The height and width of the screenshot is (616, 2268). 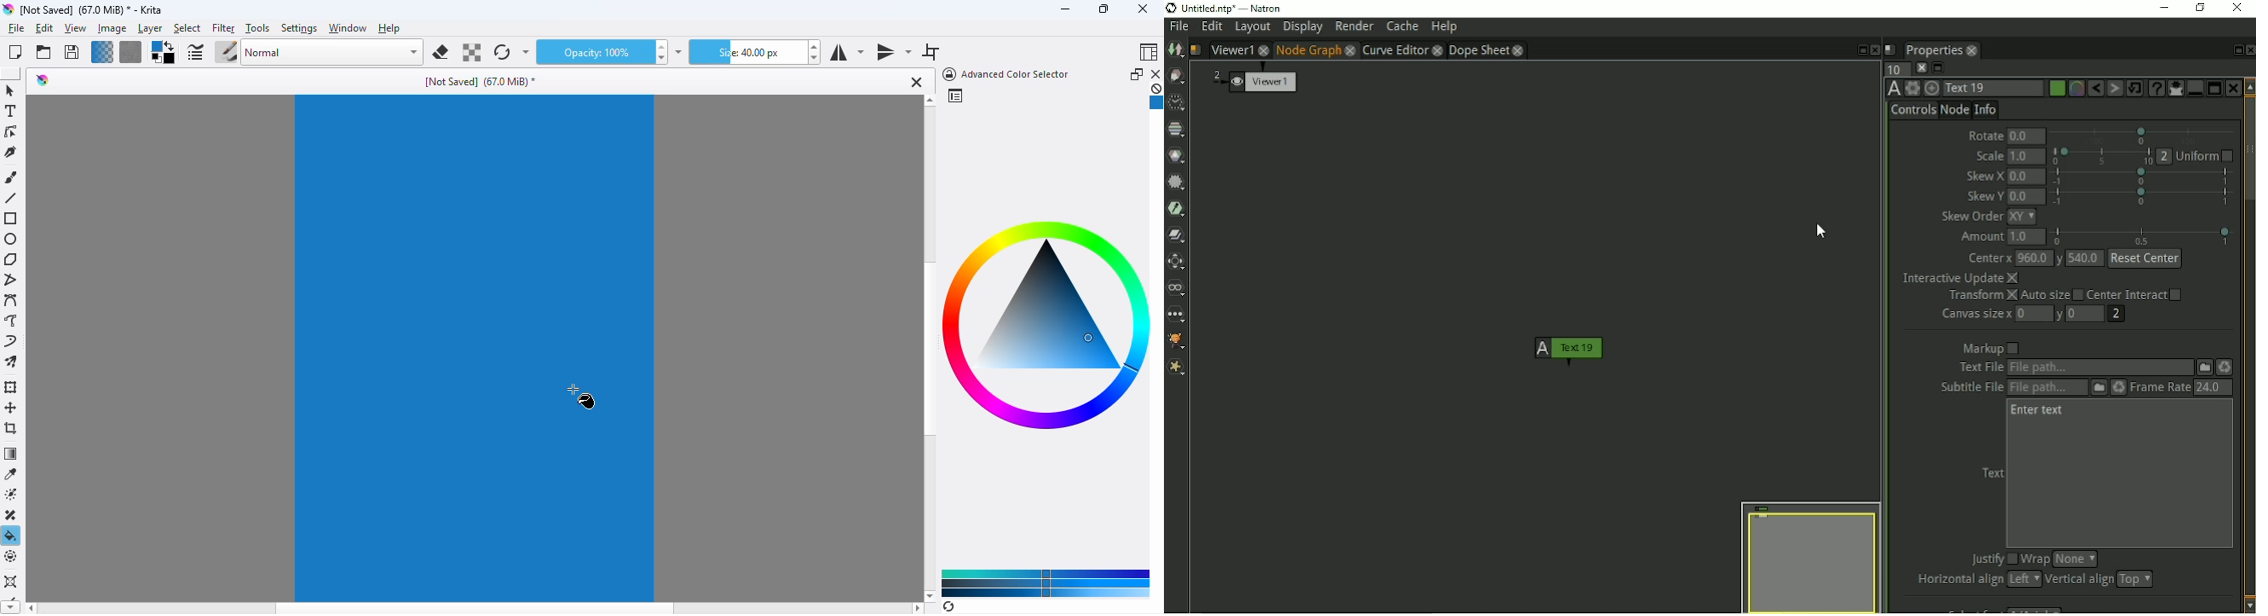 I want to click on resize, so click(x=1103, y=8).